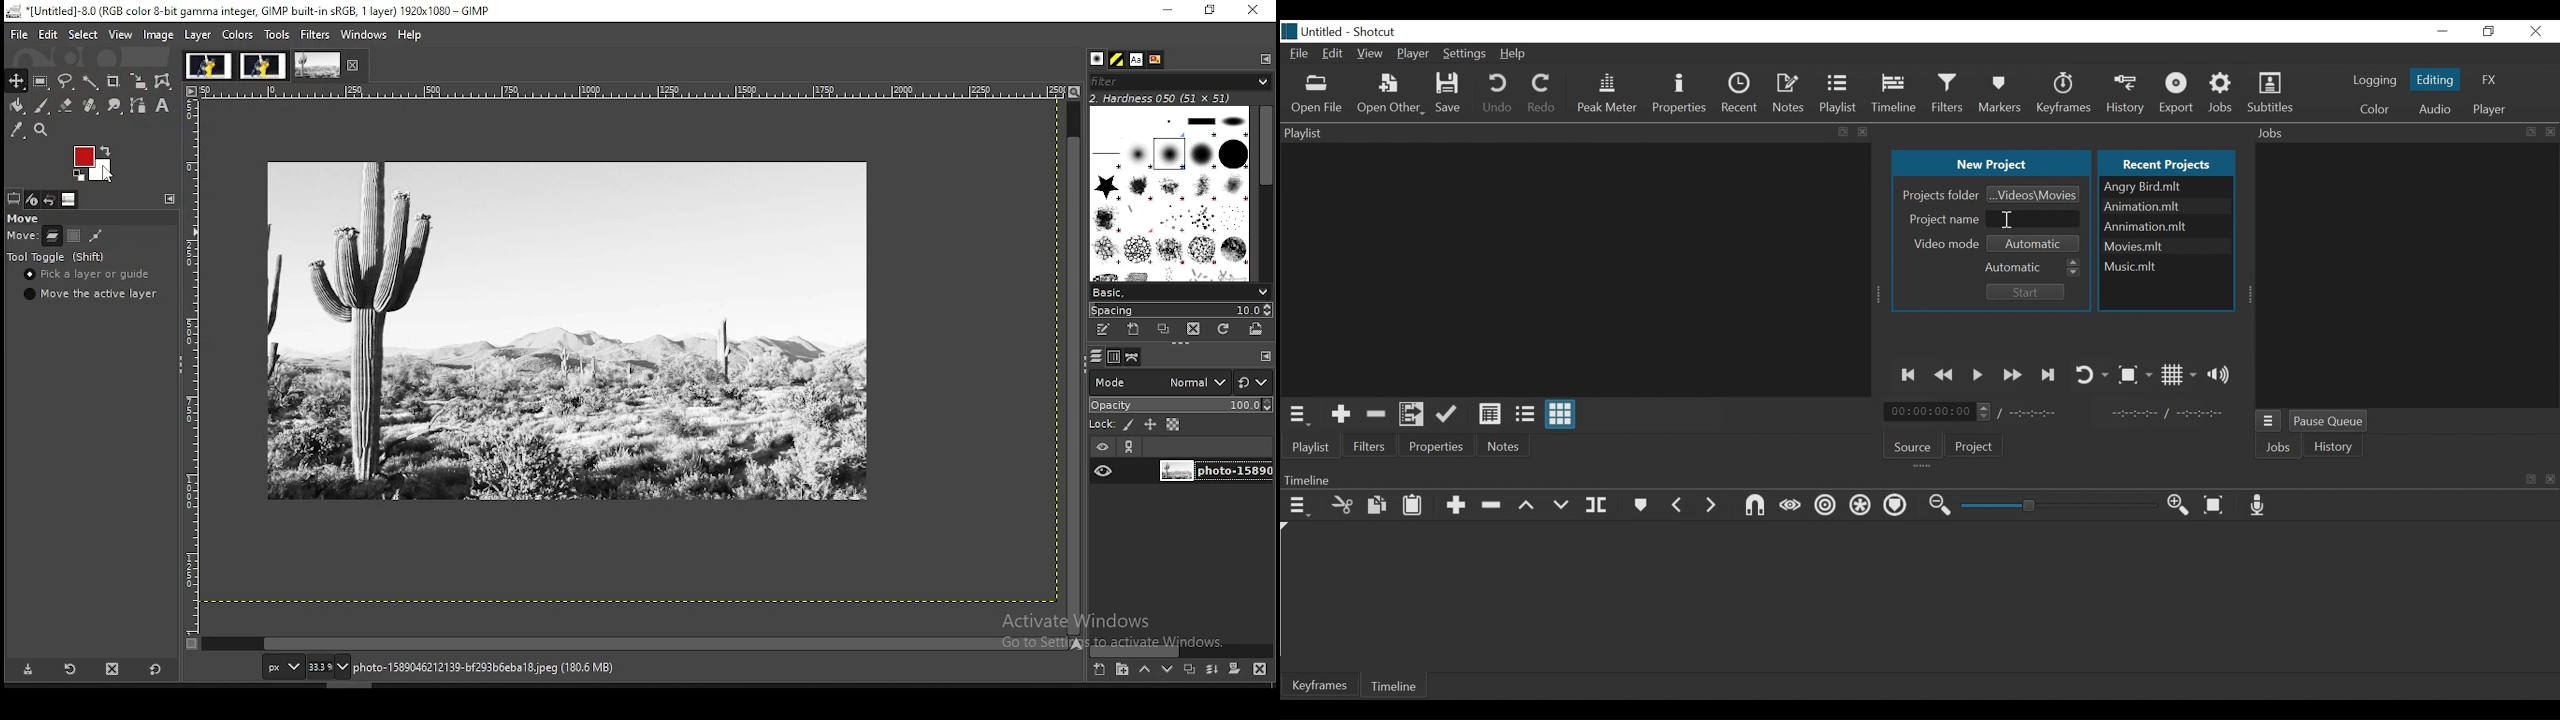  Describe the element at coordinates (1515, 54) in the screenshot. I see `Help` at that location.